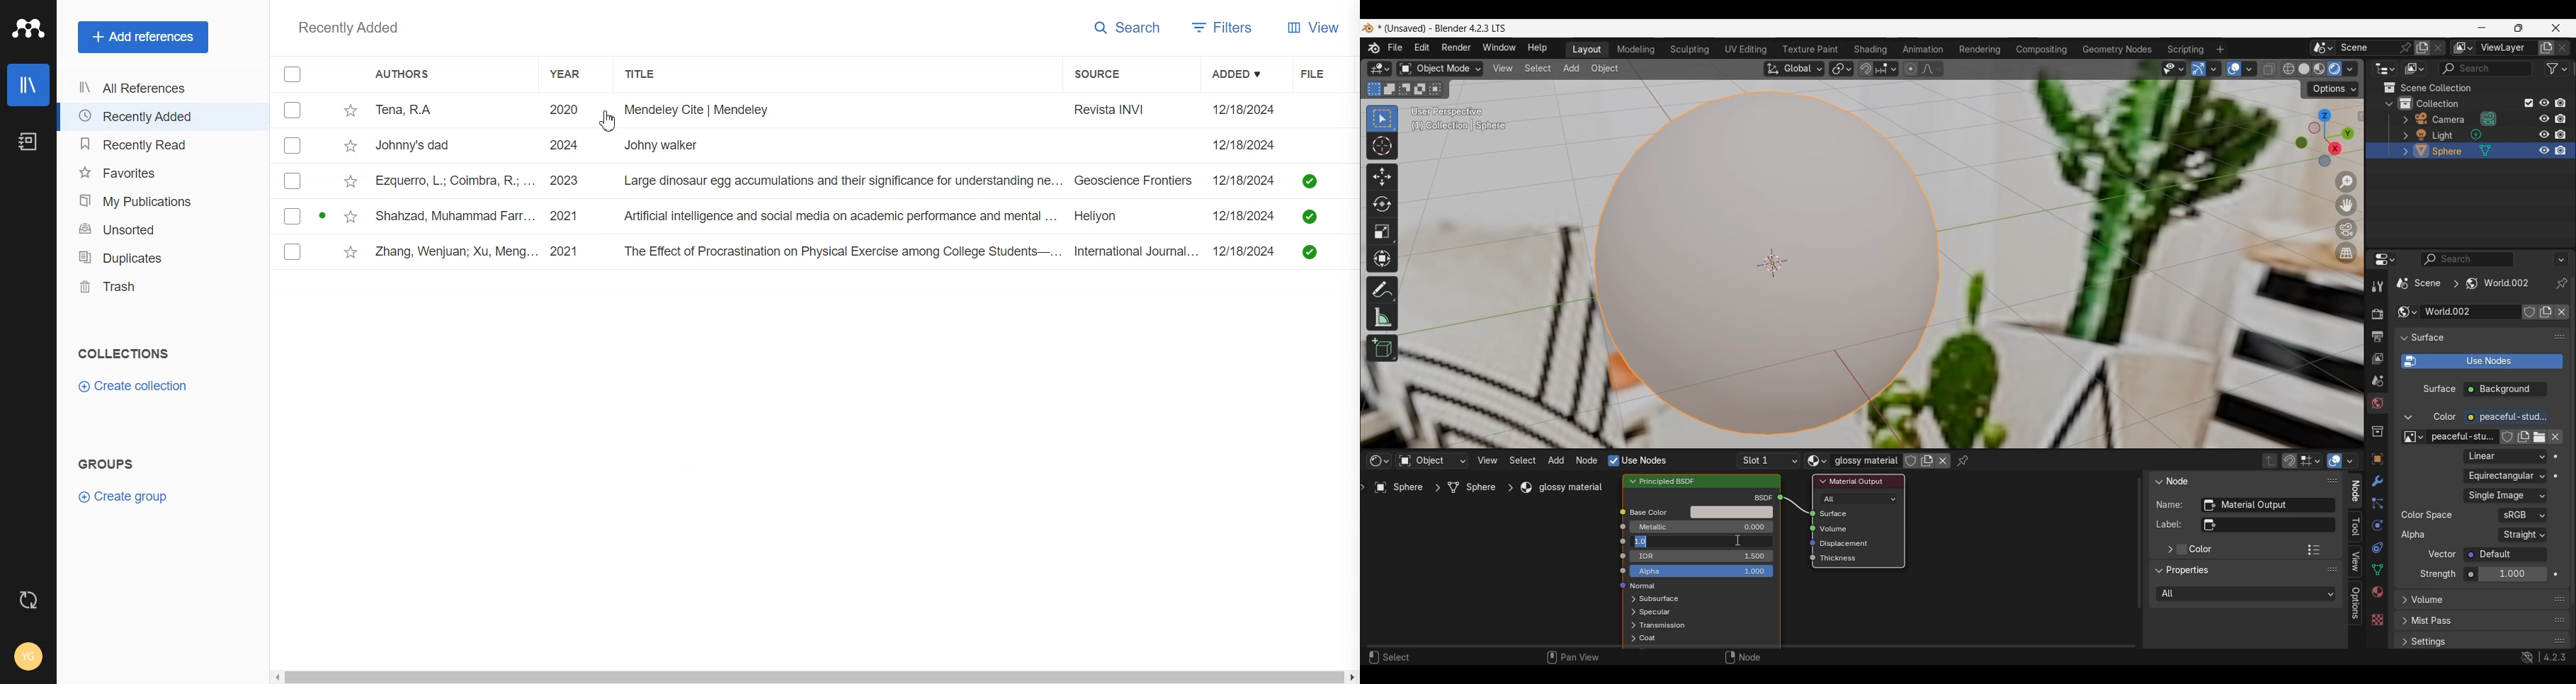 This screenshot has width=2576, height=700. What do you see at coordinates (2171, 504) in the screenshot?
I see `Name:` at bounding box center [2171, 504].